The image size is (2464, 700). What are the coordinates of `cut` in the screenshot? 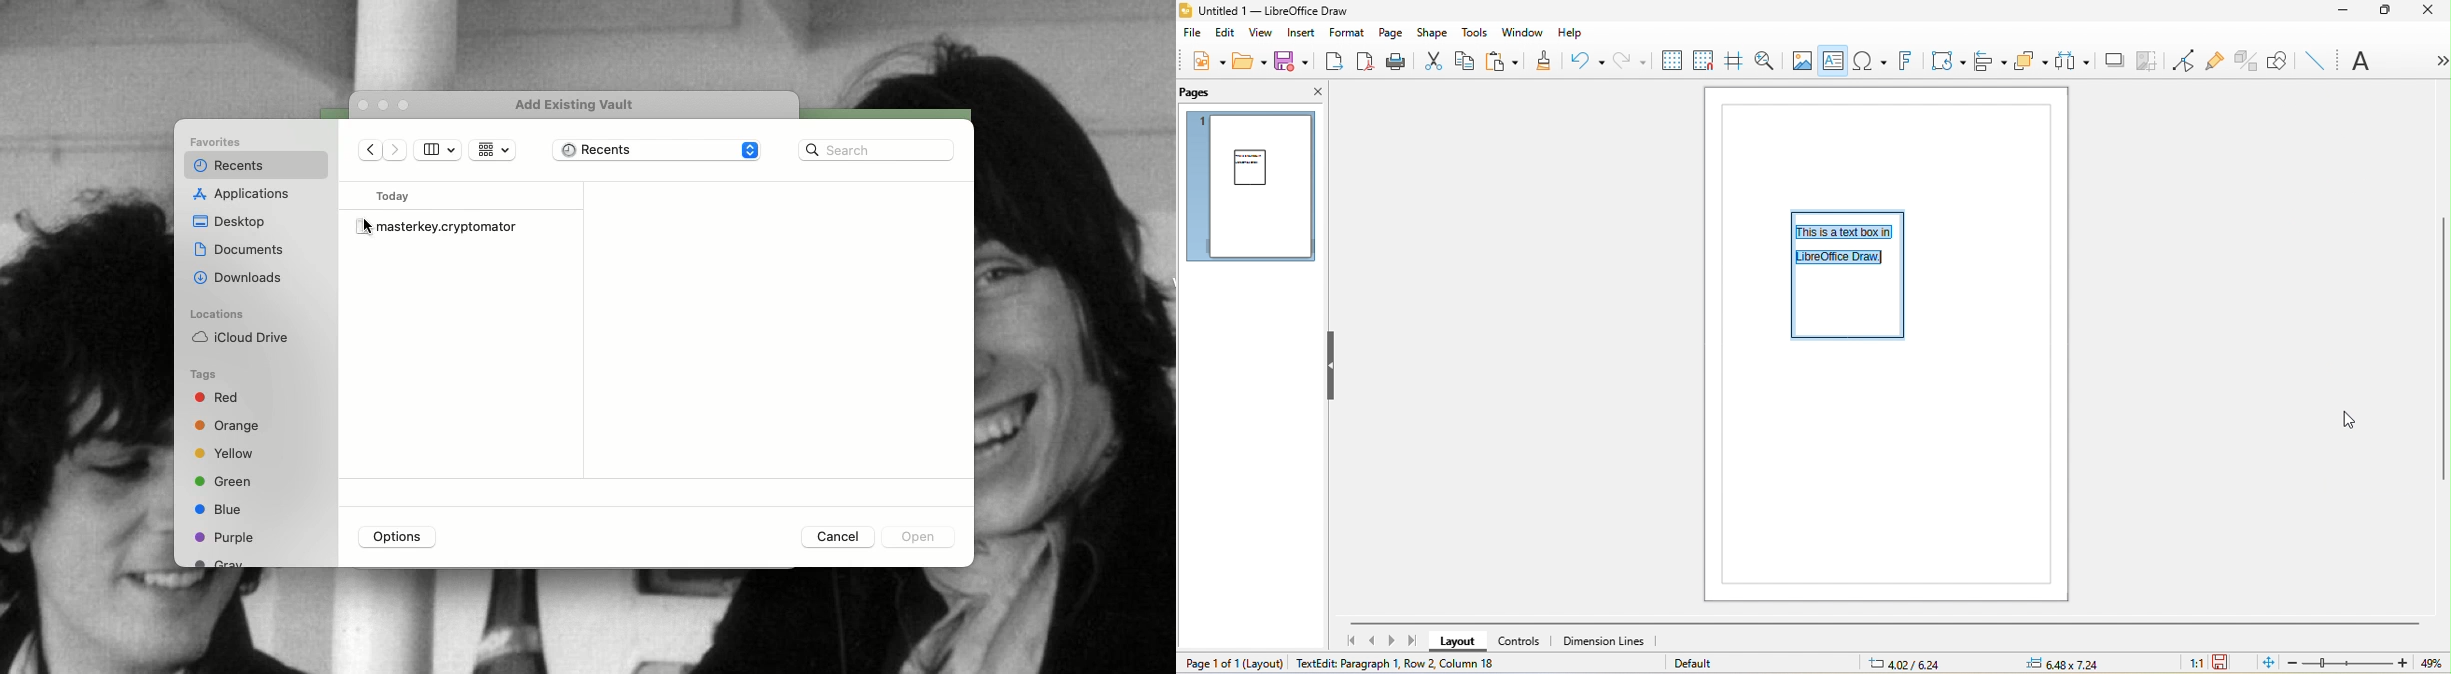 It's located at (1432, 60).